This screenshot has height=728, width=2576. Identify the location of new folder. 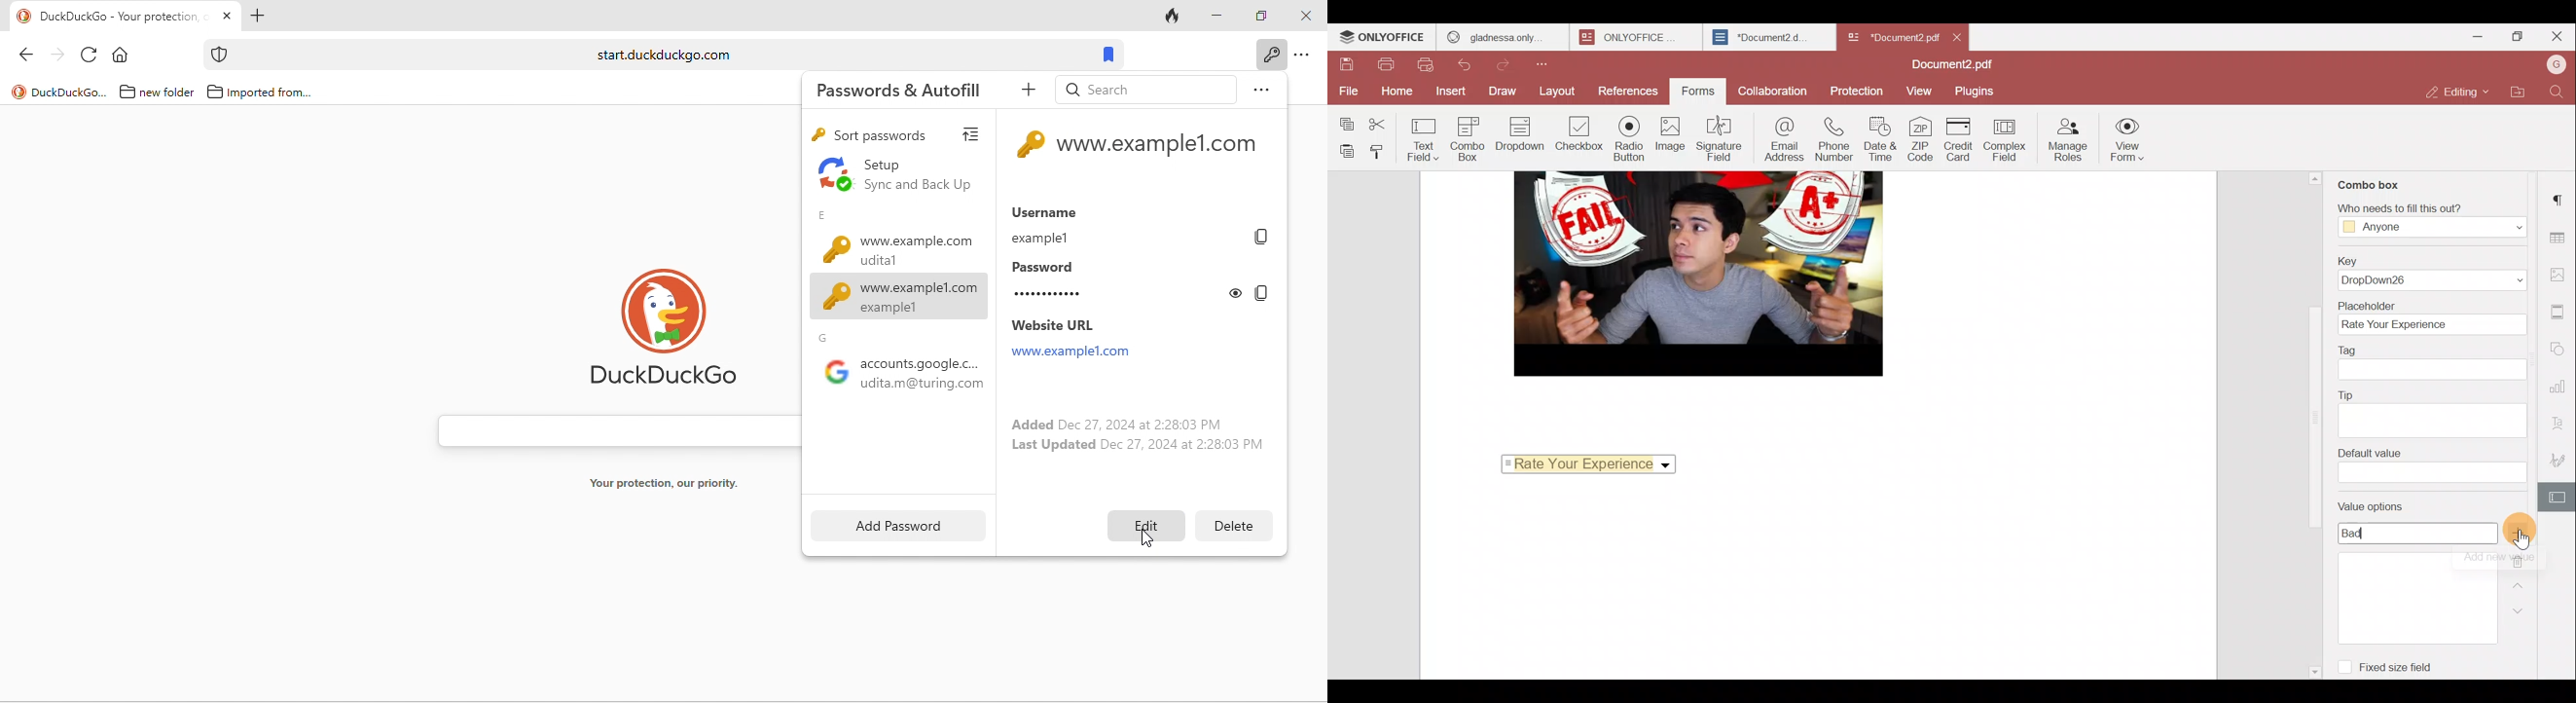
(168, 93).